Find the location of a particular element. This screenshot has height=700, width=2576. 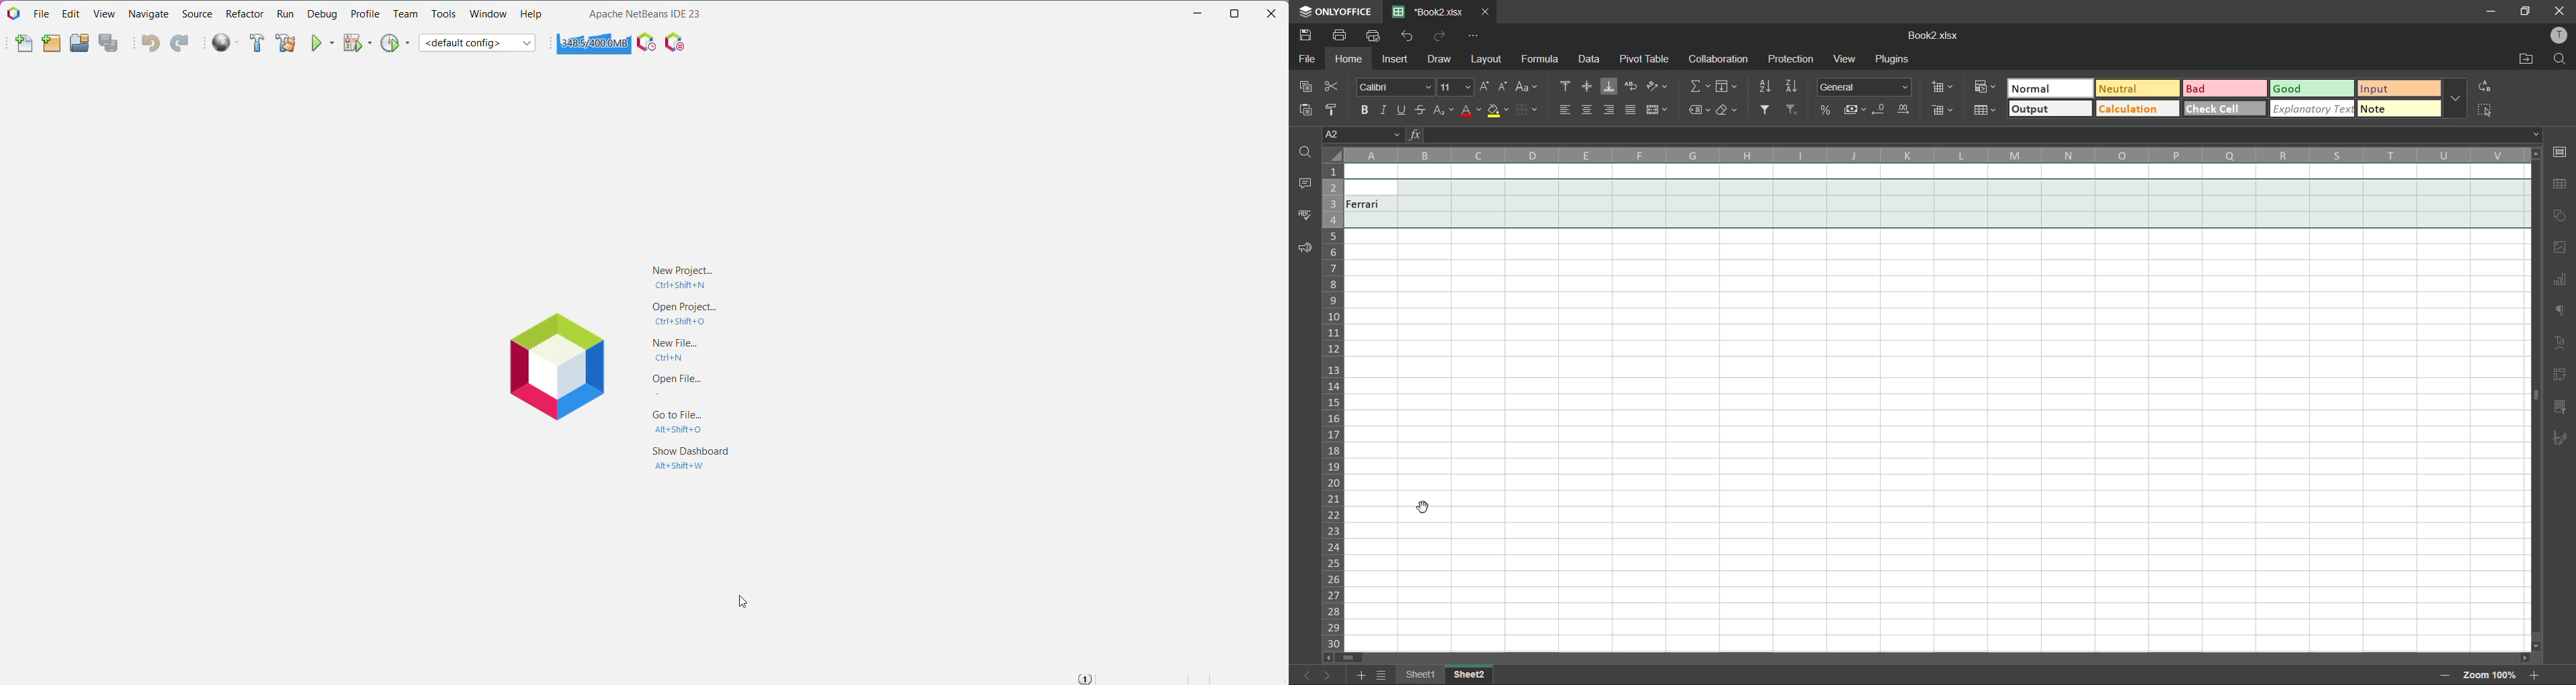

protection is located at coordinates (1794, 59).